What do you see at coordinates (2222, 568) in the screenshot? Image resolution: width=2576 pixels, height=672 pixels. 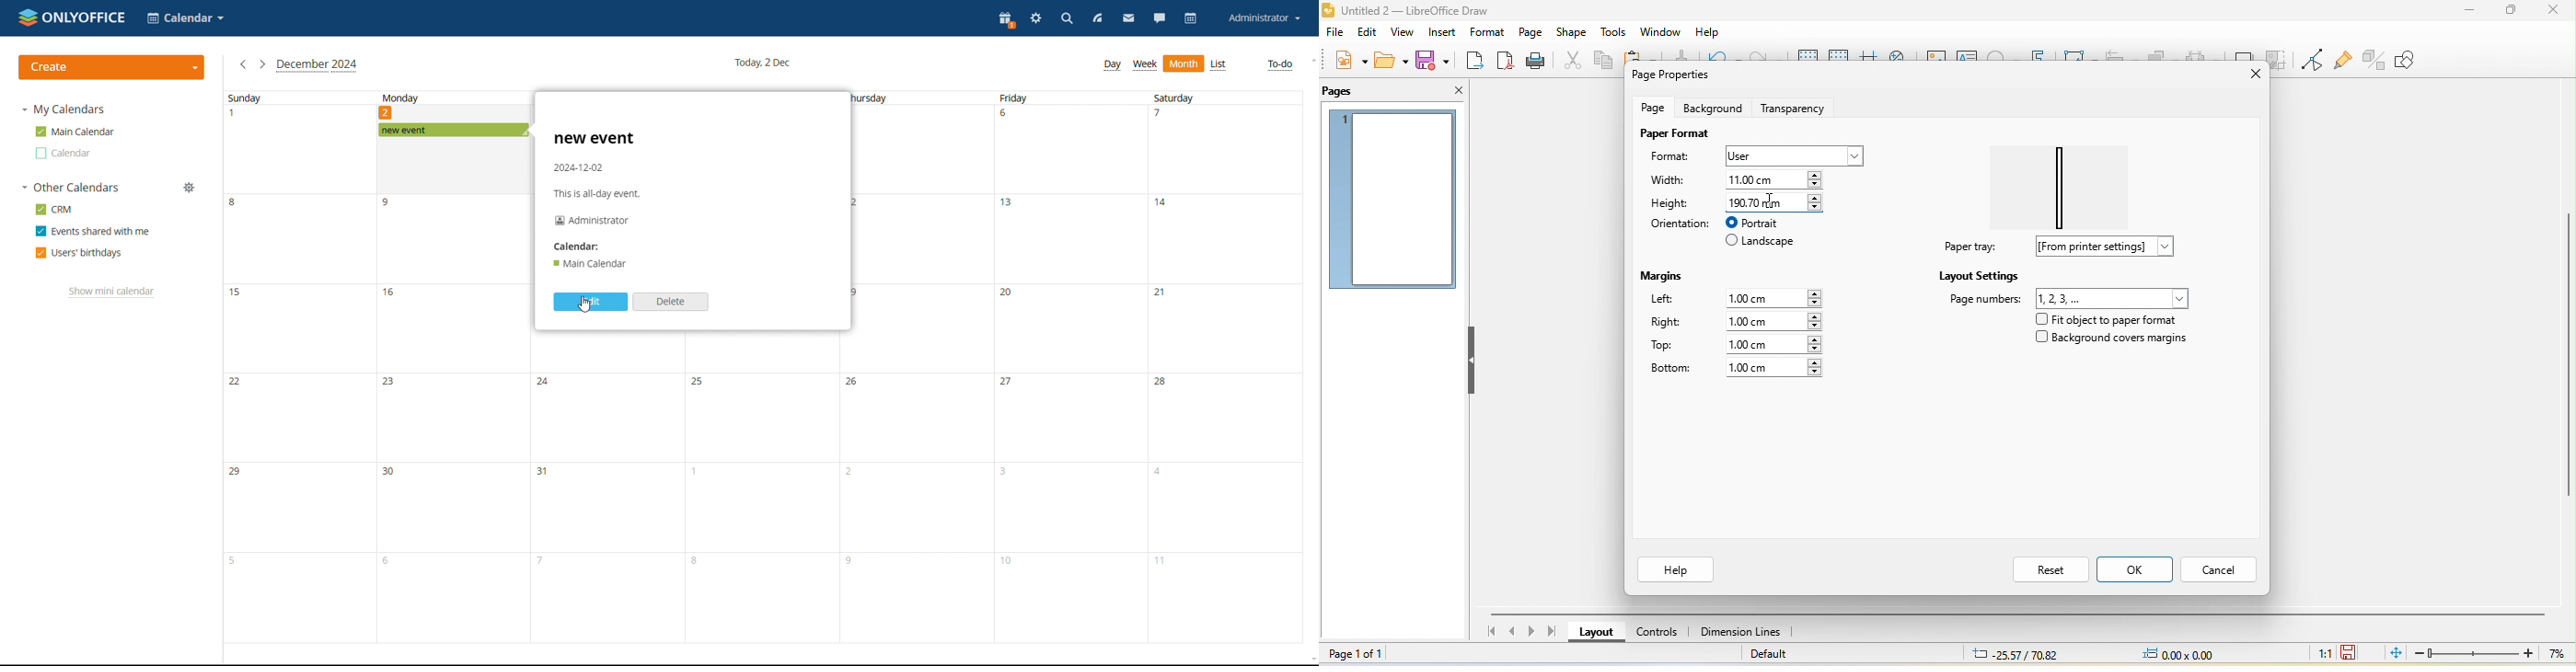 I see `cancel` at bounding box center [2222, 568].